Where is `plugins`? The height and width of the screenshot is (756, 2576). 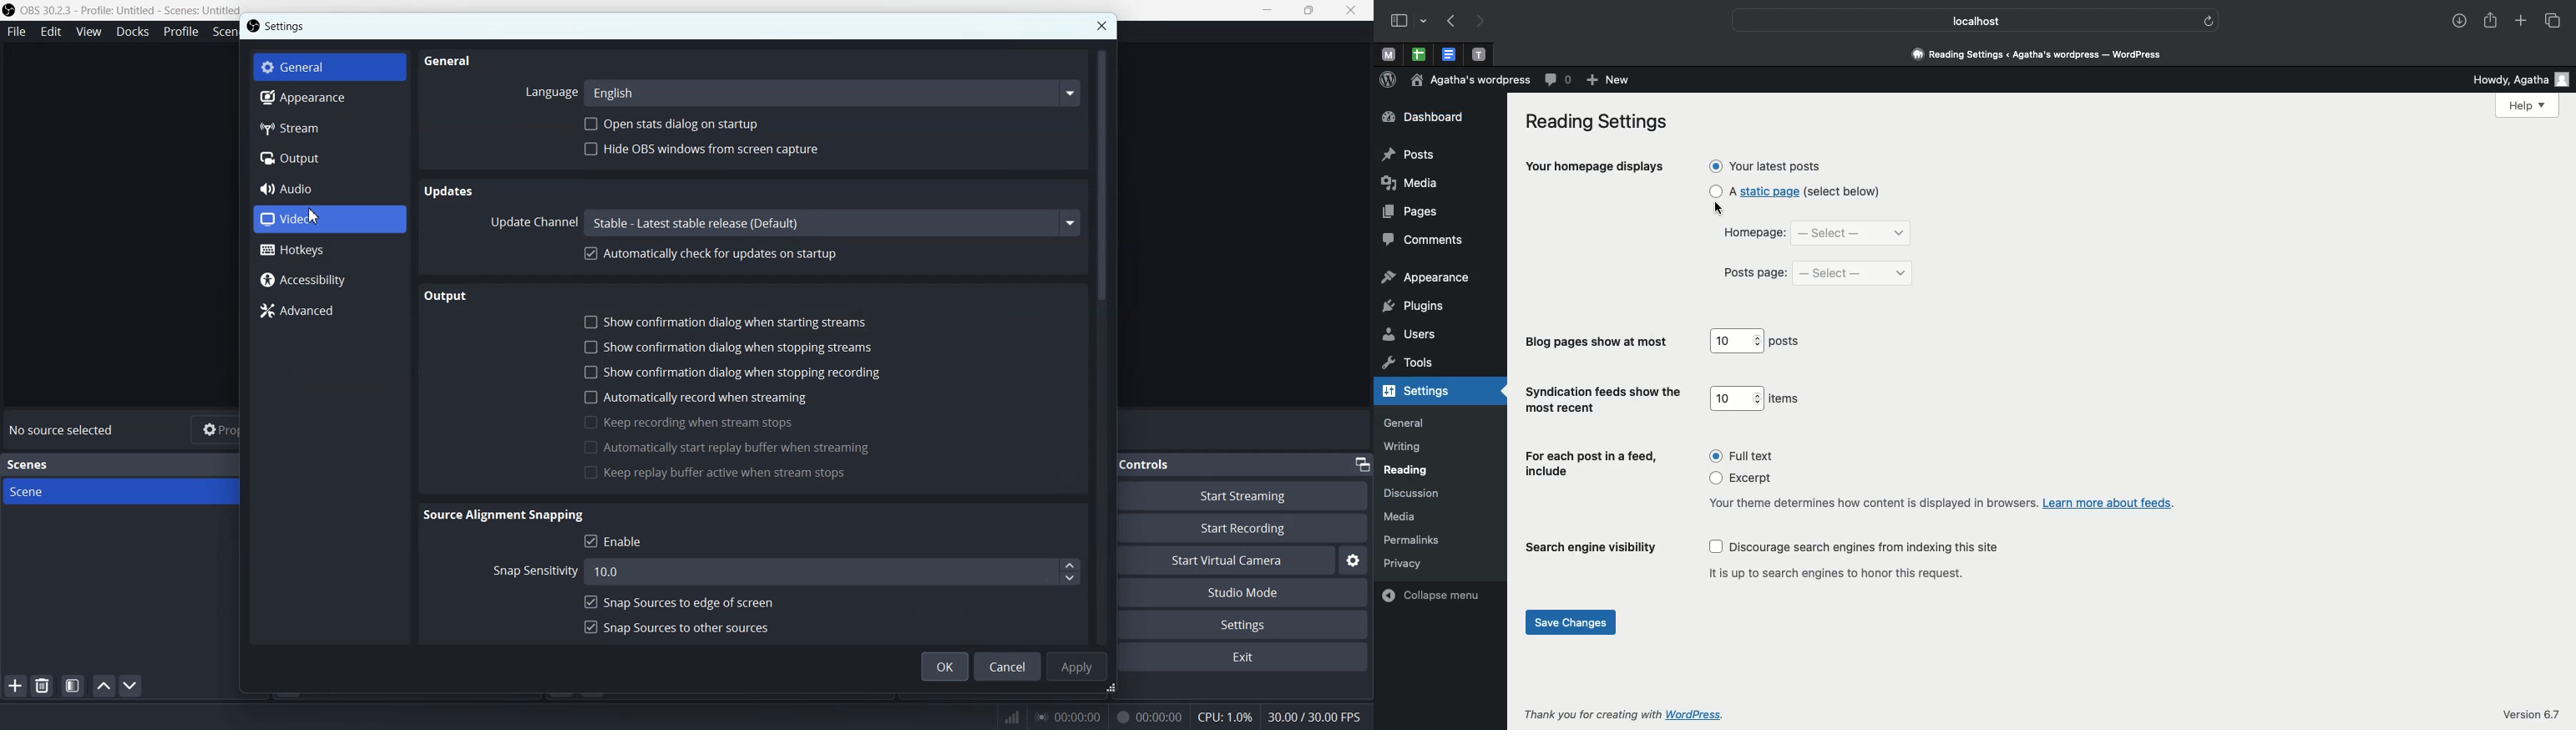 plugins is located at coordinates (1413, 305).